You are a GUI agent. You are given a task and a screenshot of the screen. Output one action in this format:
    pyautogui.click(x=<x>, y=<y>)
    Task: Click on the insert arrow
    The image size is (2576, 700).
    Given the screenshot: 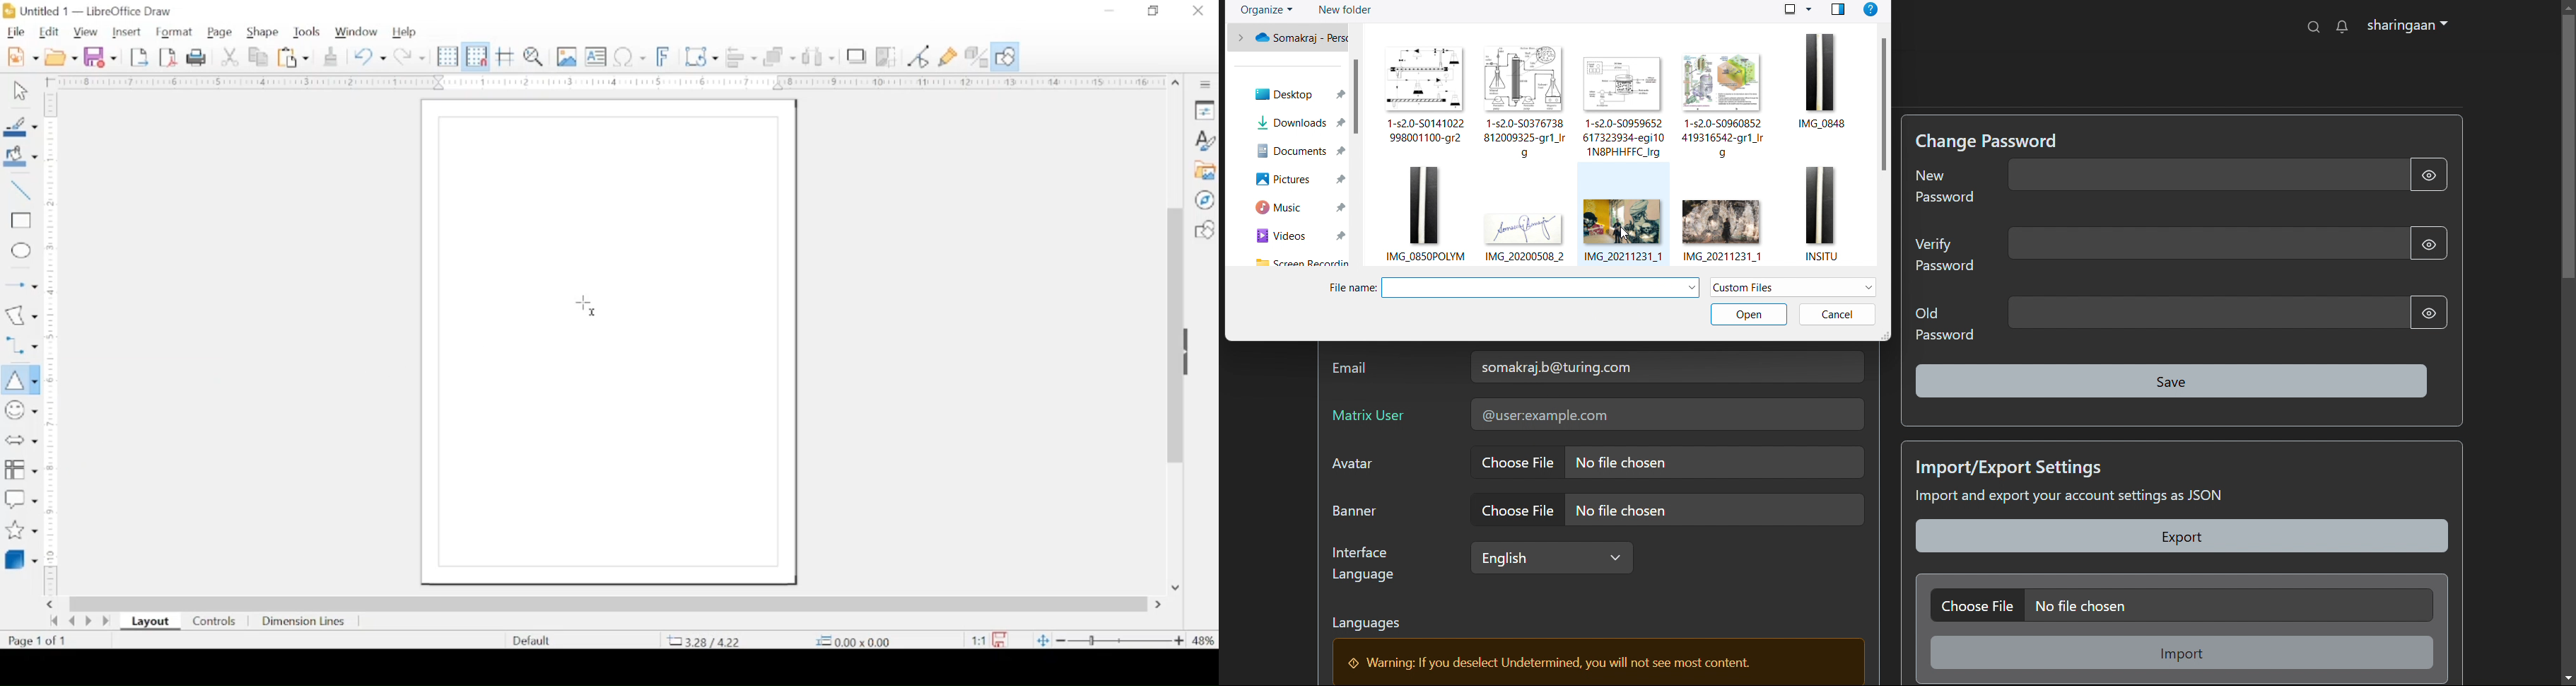 What is the action you would take?
    pyautogui.click(x=20, y=283)
    